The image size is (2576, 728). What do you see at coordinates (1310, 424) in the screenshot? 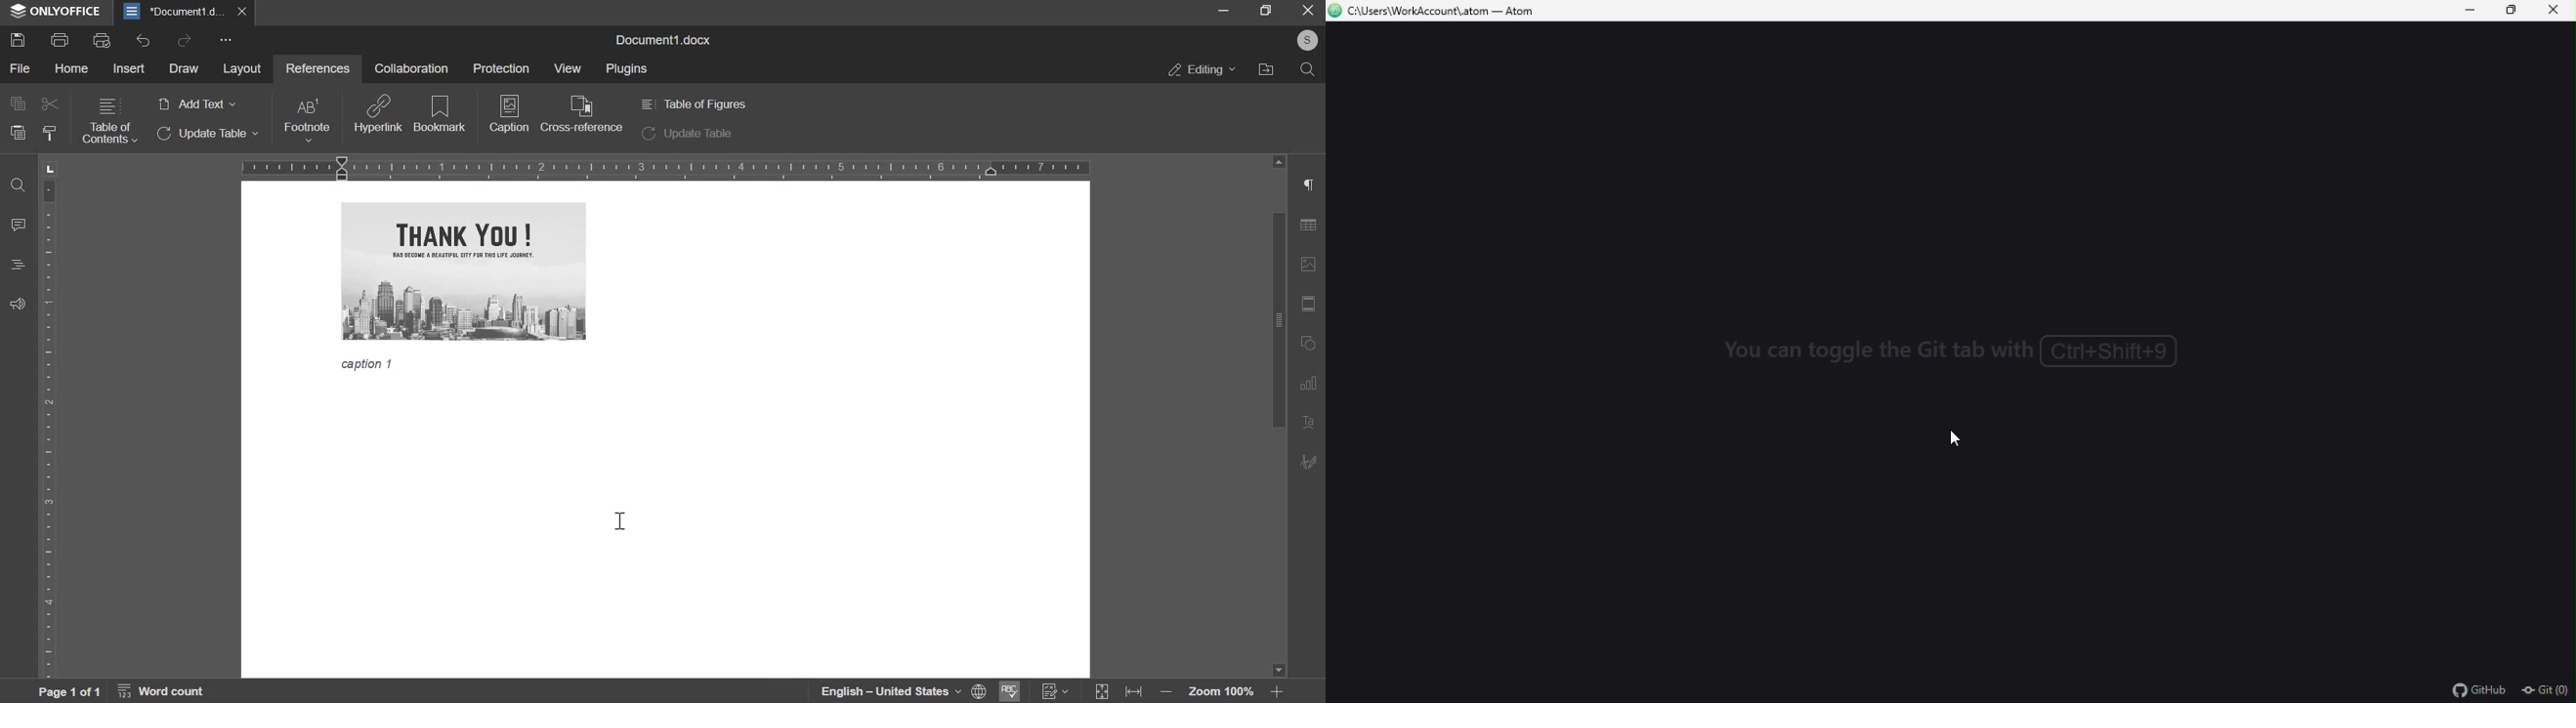
I see `Text` at bounding box center [1310, 424].